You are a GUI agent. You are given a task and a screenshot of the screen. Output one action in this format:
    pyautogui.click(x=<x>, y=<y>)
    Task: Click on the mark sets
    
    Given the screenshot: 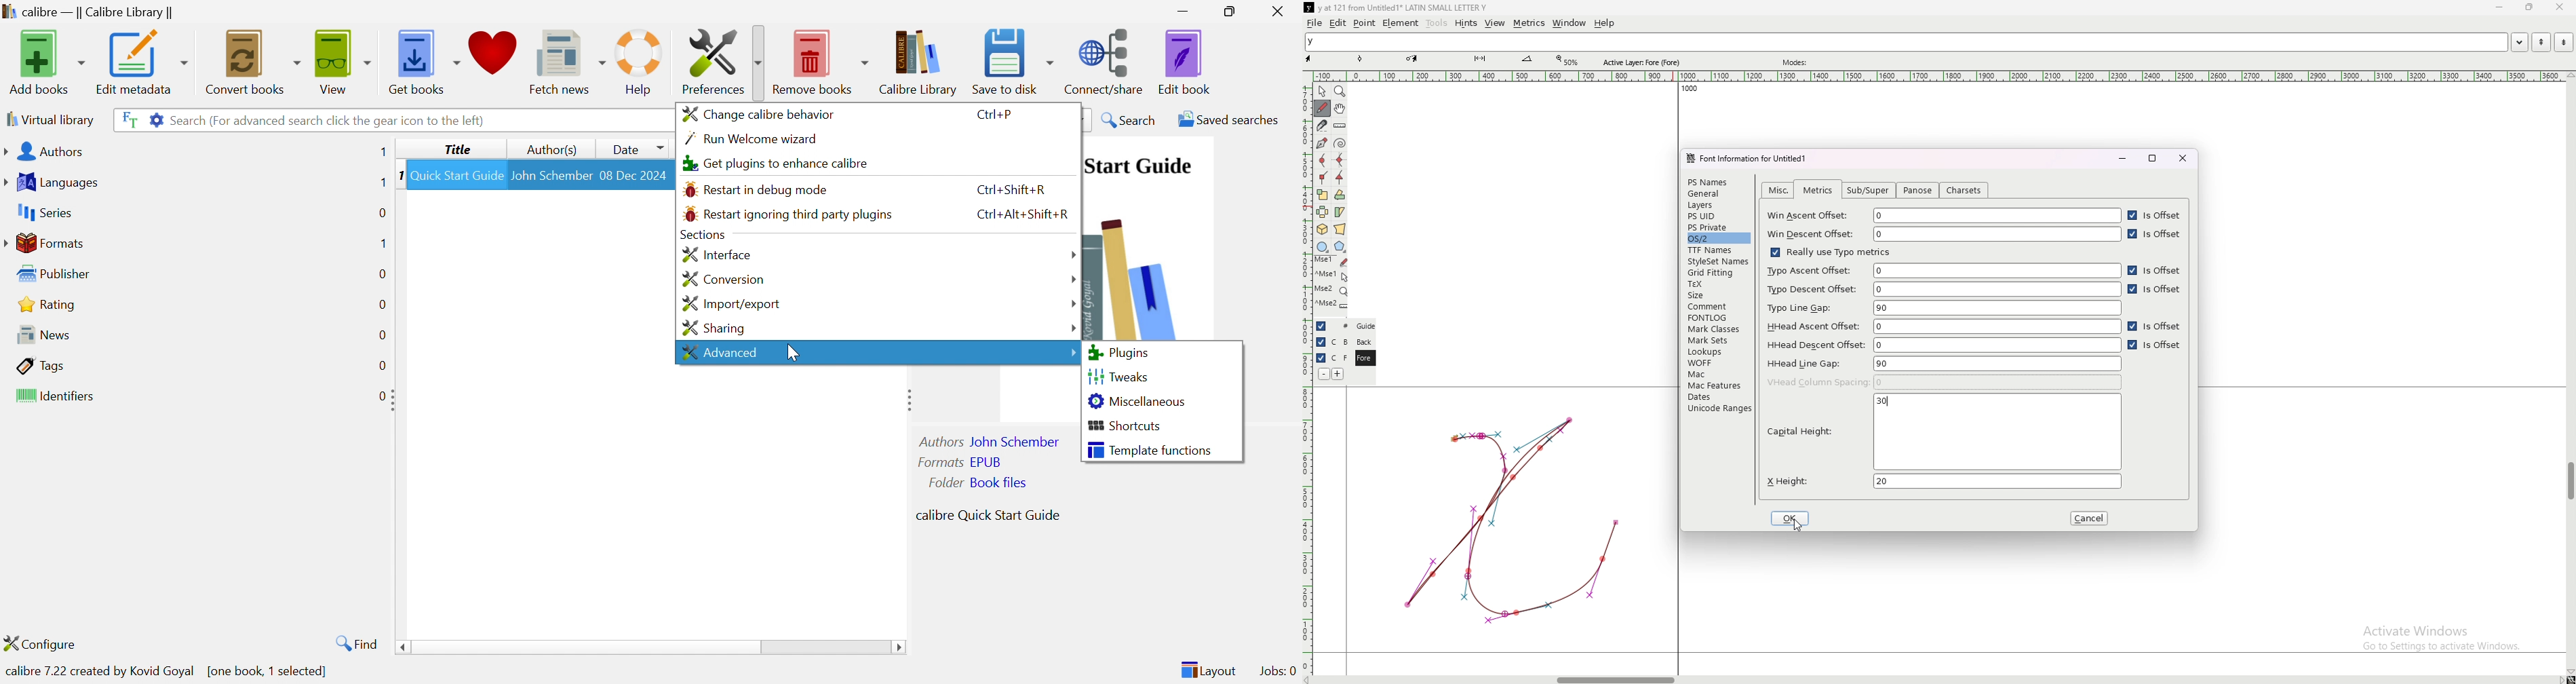 What is the action you would take?
    pyautogui.click(x=1717, y=340)
    